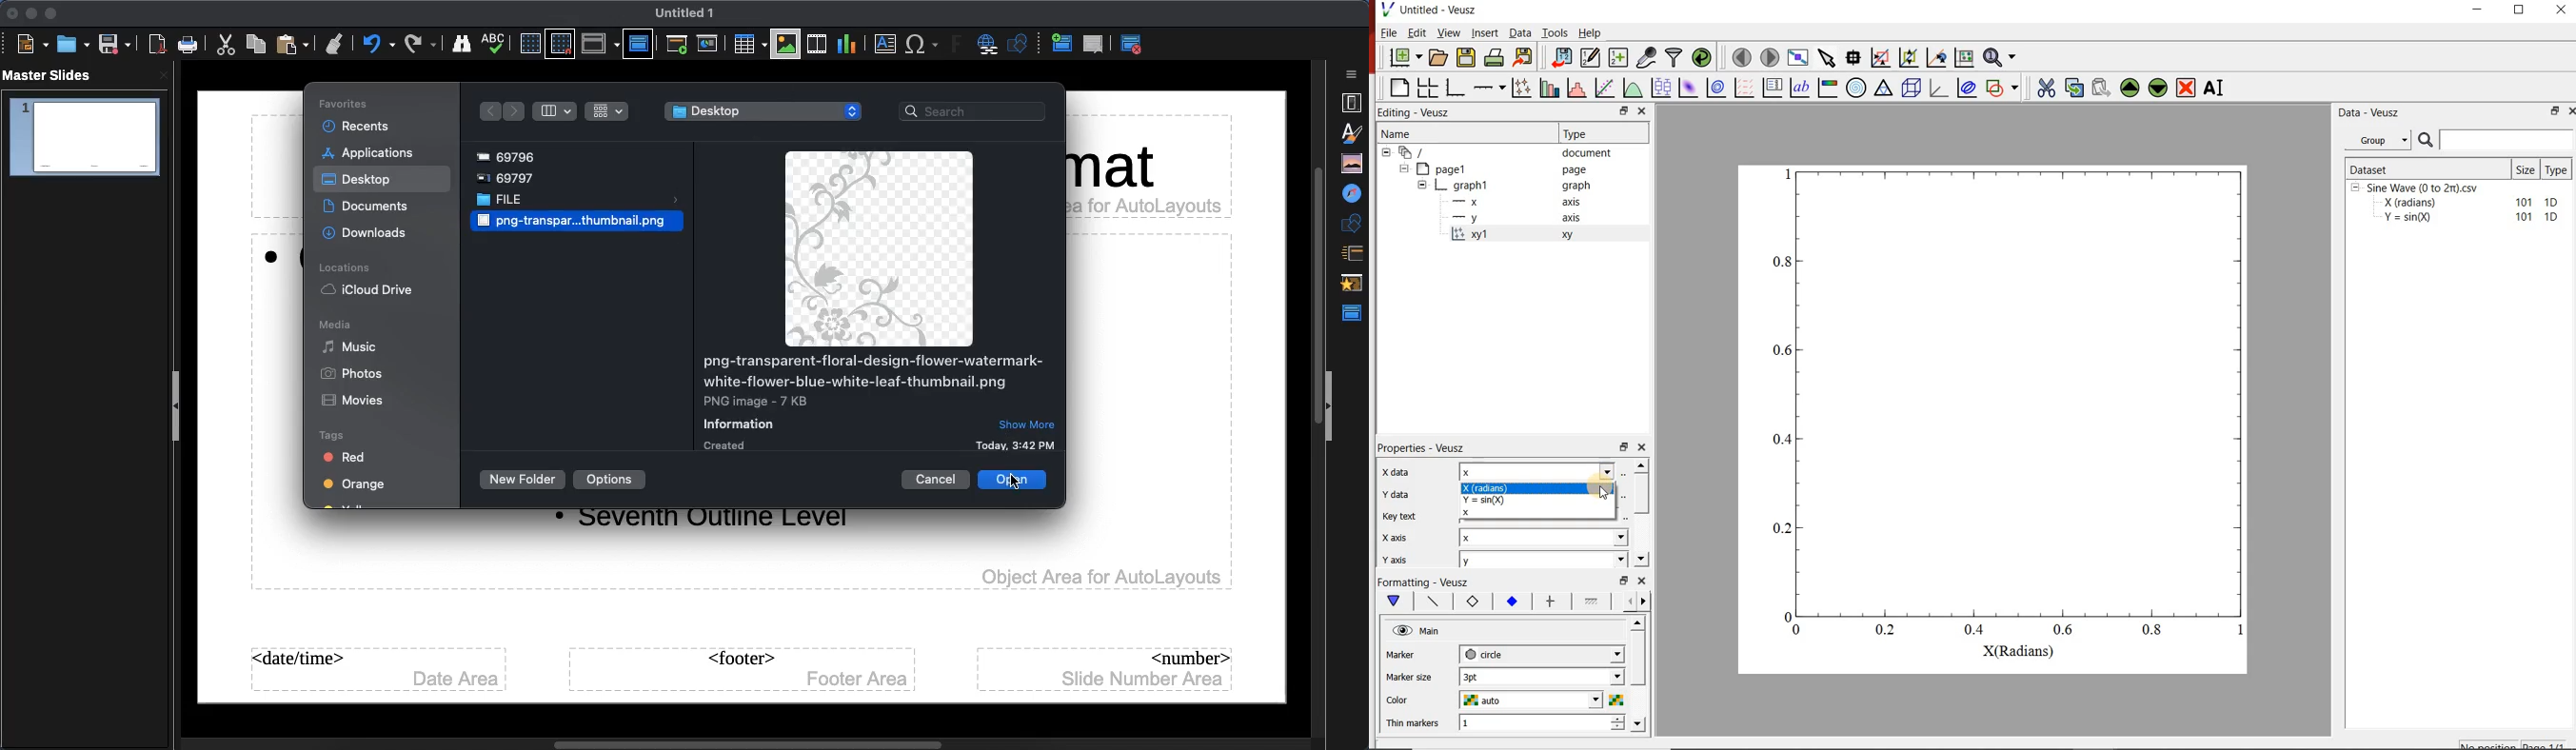 The image size is (2576, 756). Describe the element at coordinates (515, 111) in the screenshot. I see `Forward` at that location.